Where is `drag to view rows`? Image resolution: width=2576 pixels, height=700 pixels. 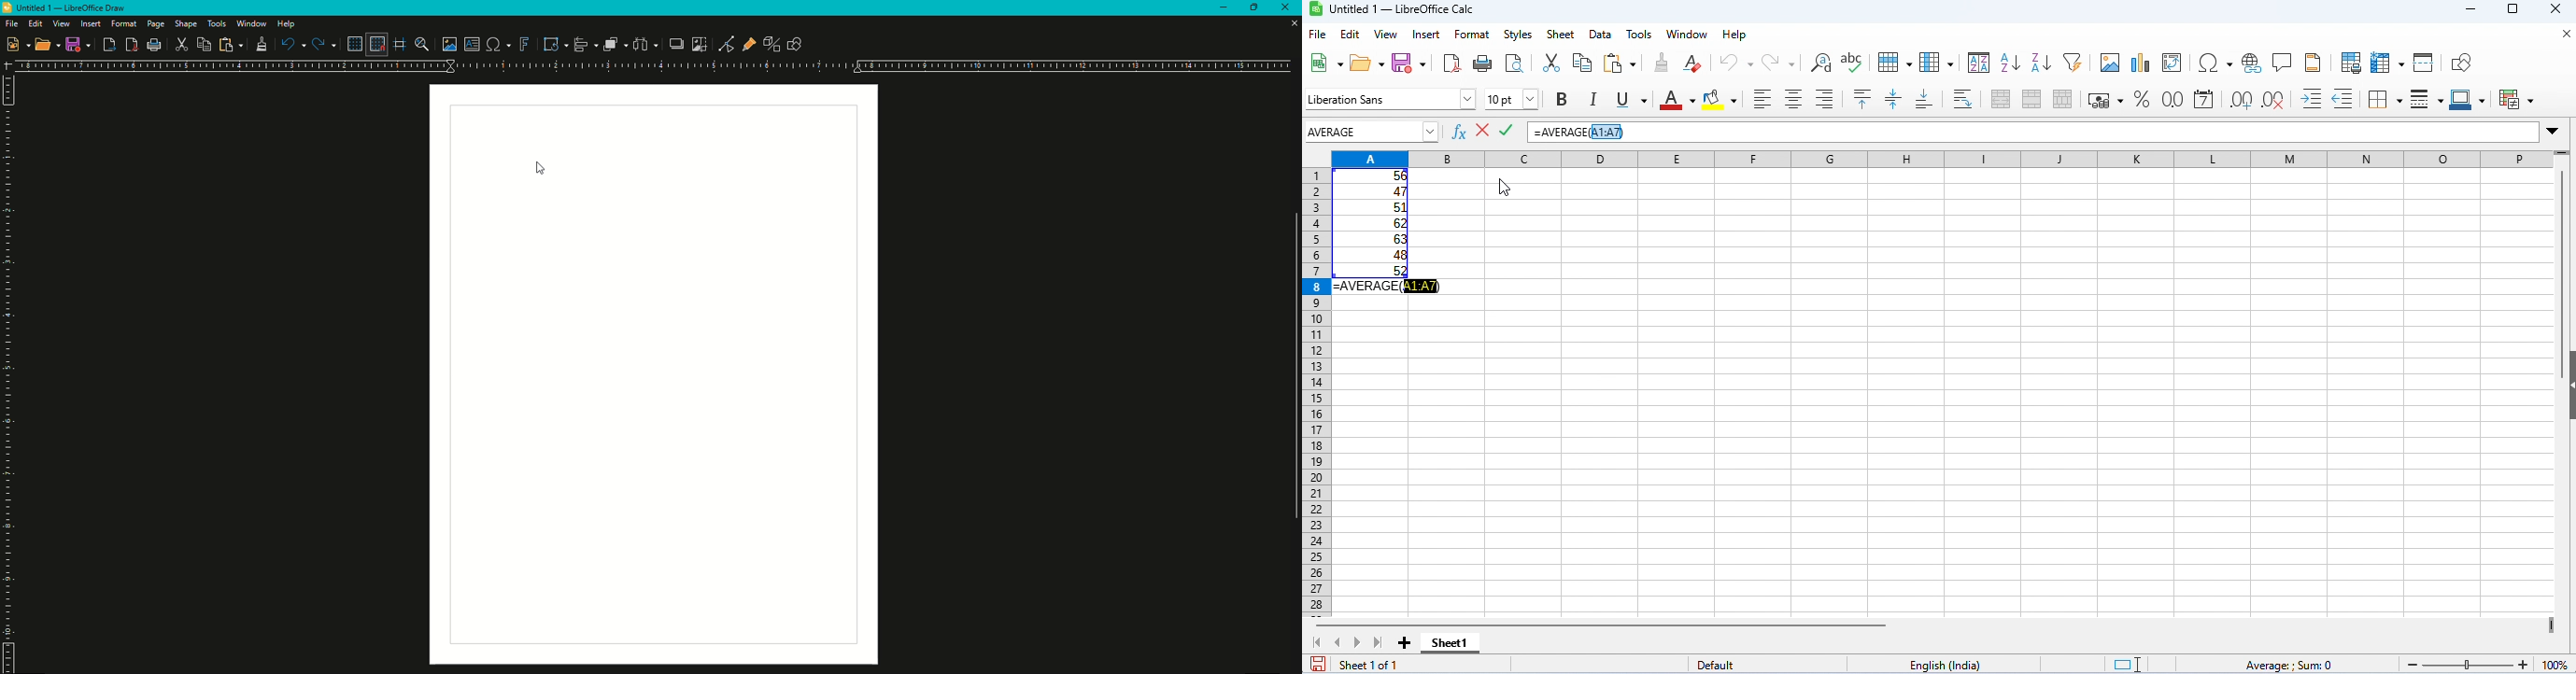
drag to view rows is located at coordinates (2561, 155).